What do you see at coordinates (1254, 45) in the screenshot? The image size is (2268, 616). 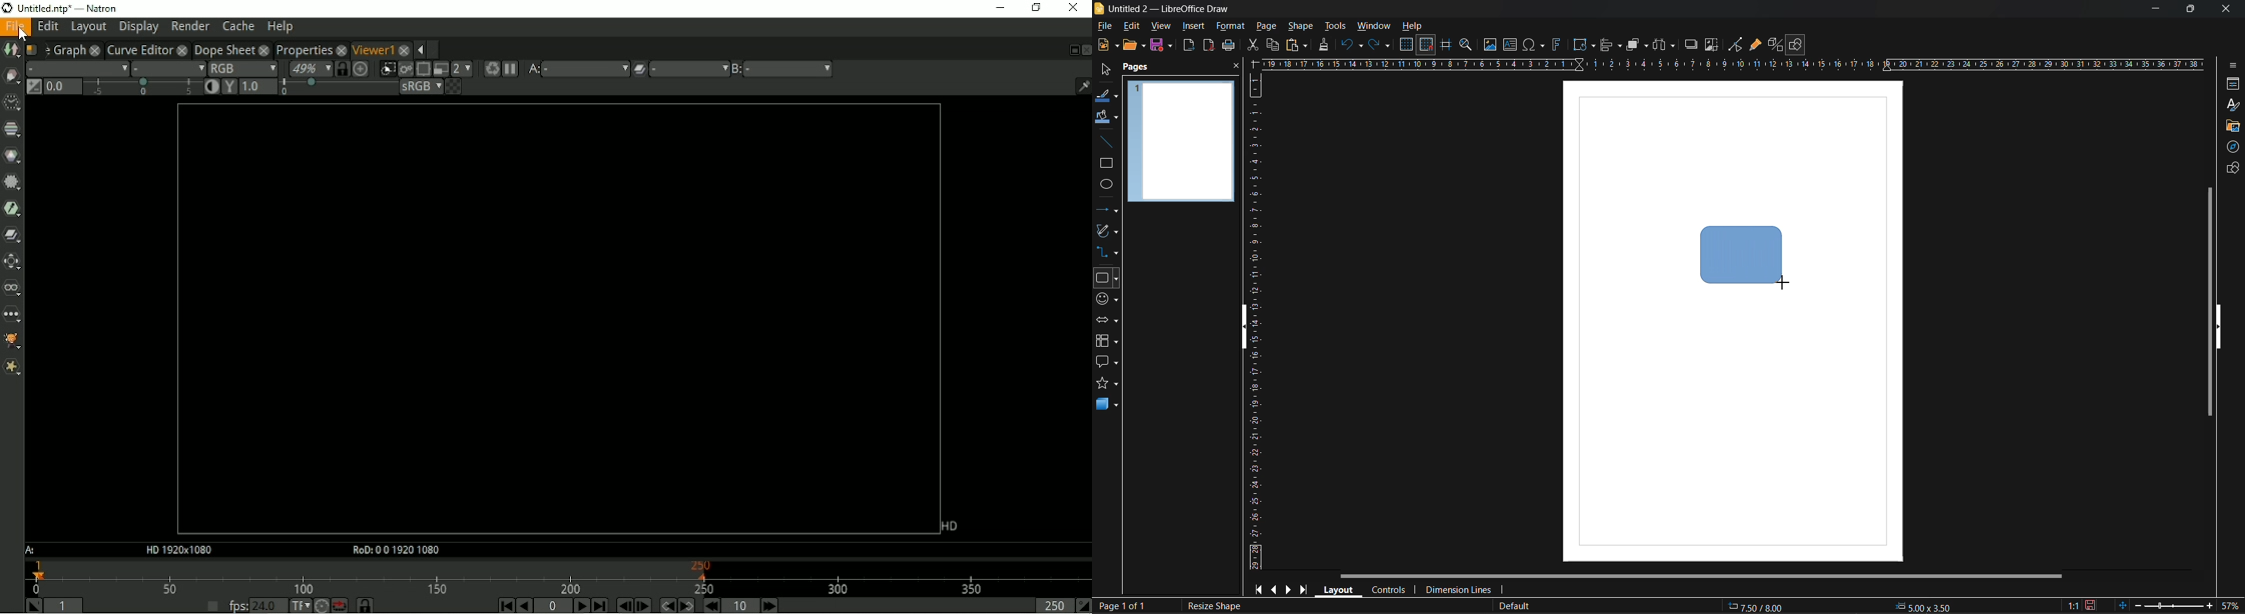 I see `cut` at bounding box center [1254, 45].